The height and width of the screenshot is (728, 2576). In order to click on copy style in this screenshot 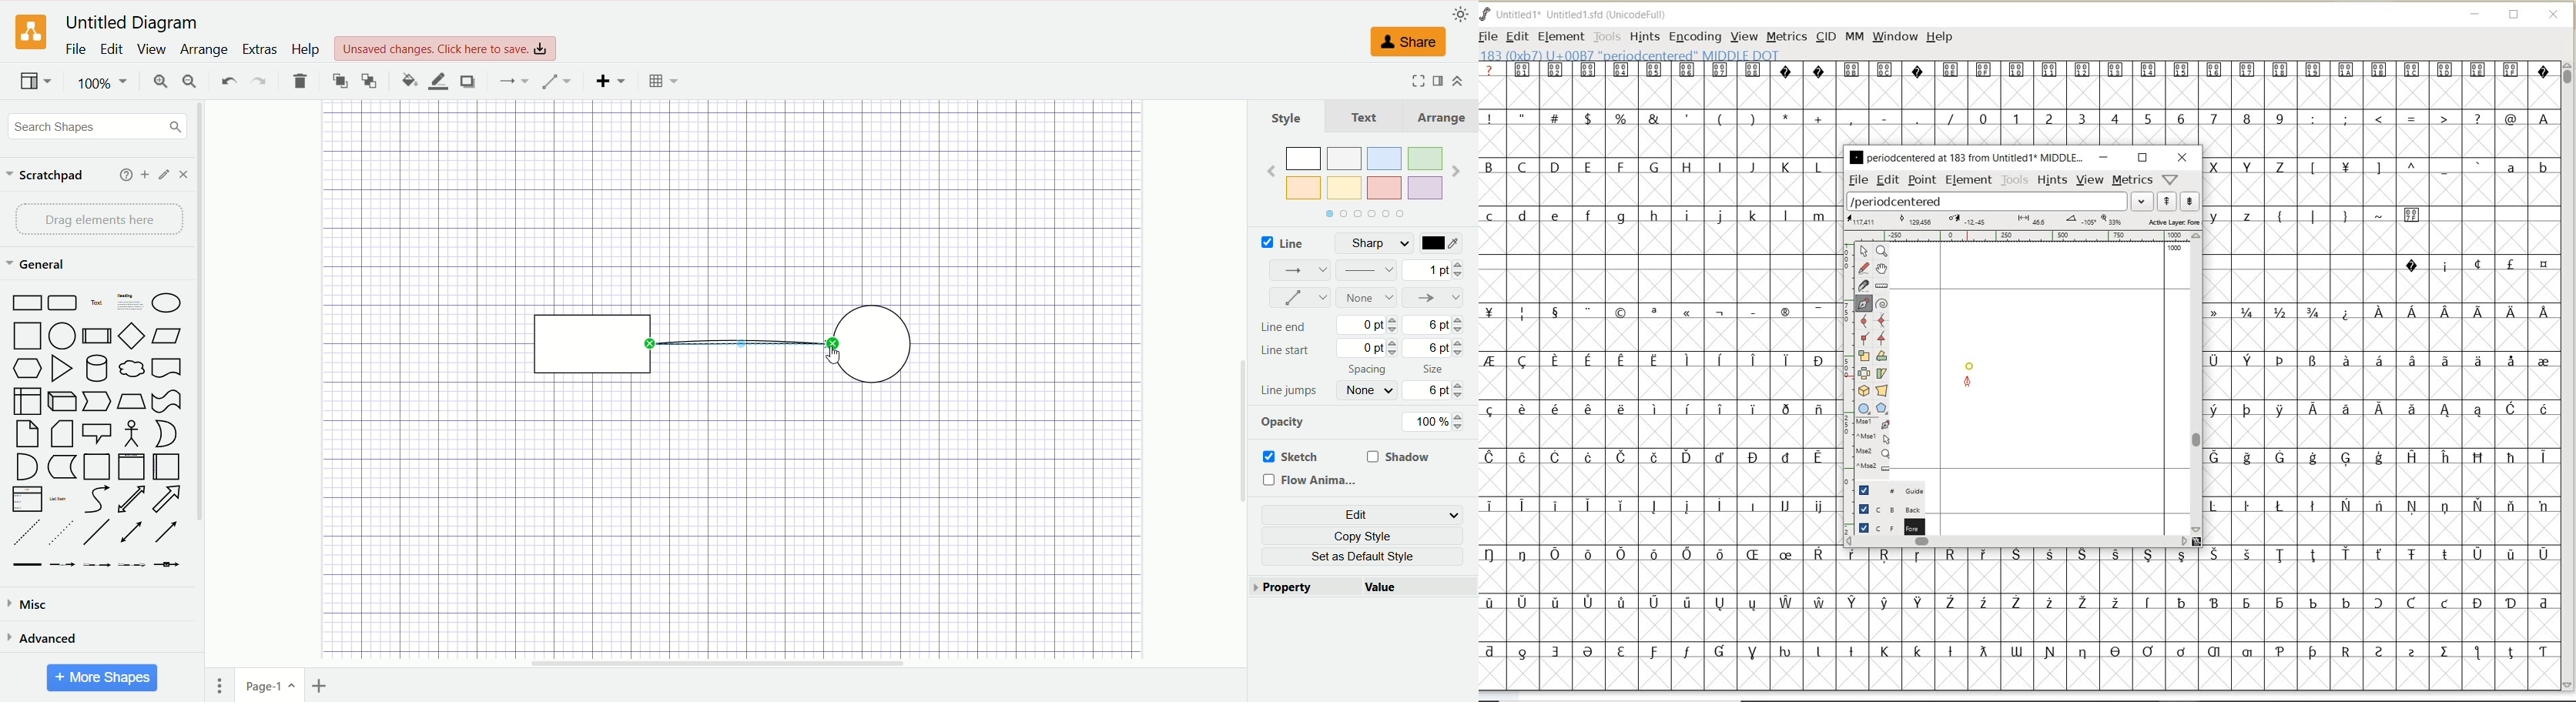, I will do `click(1362, 537)`.